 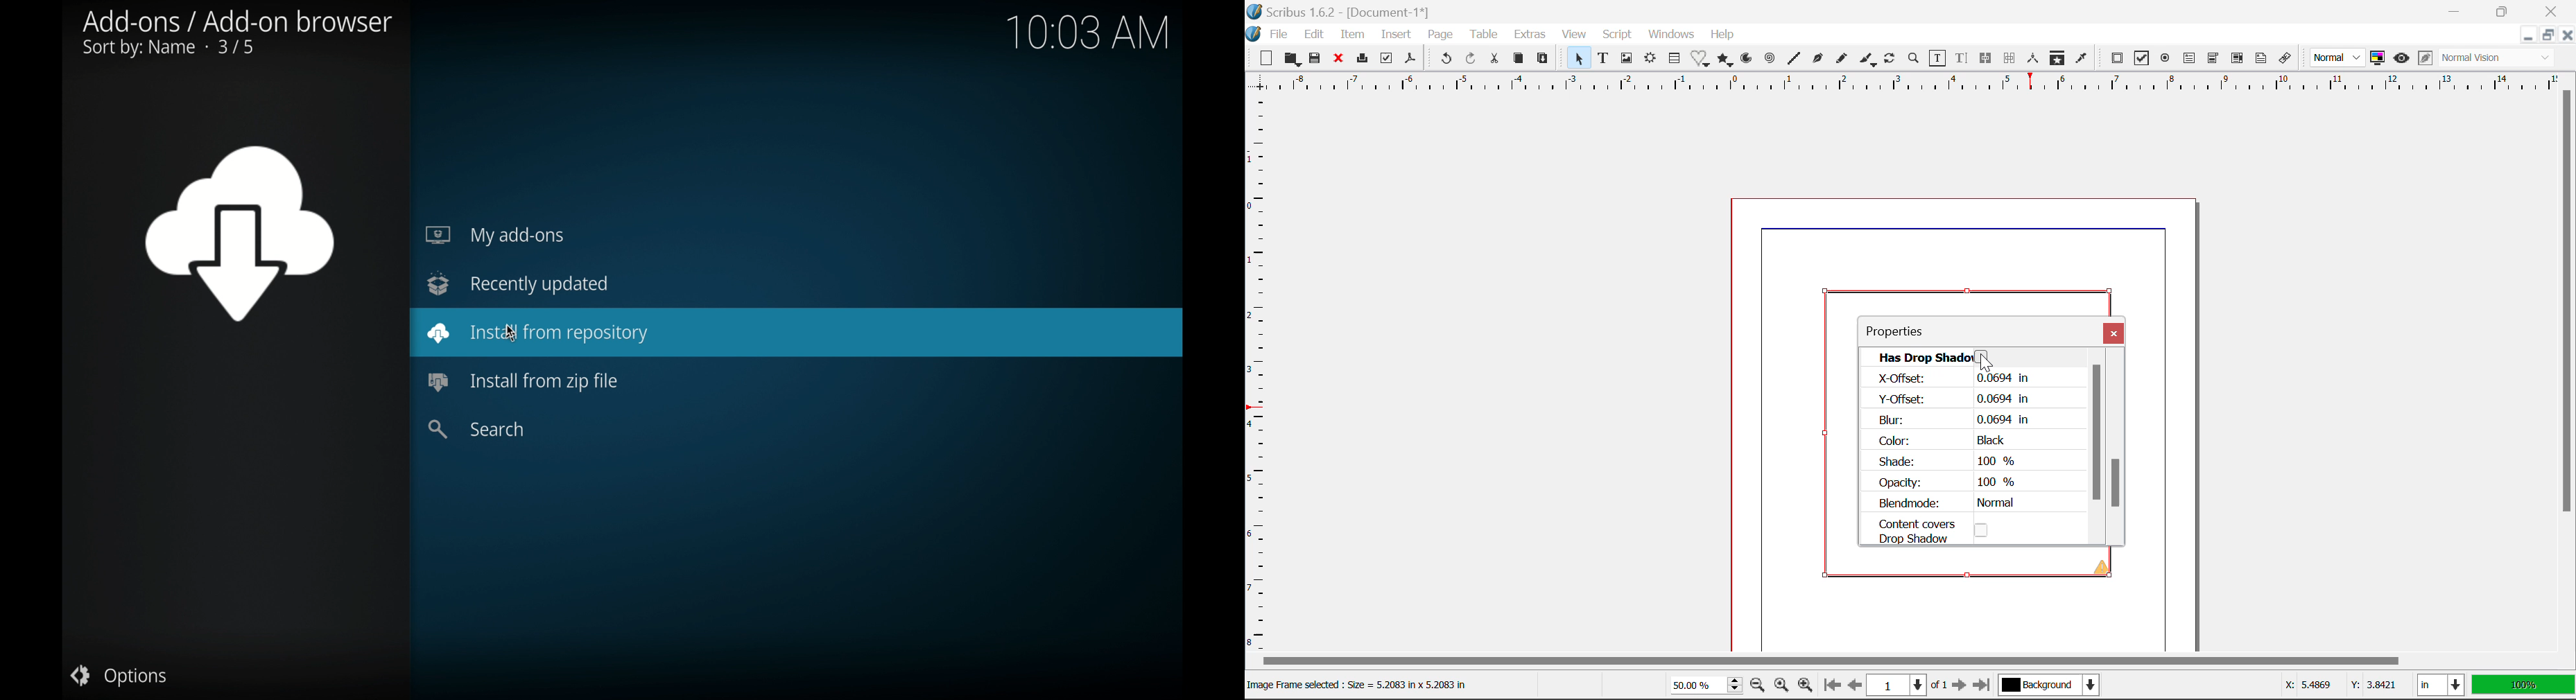 I want to click on Zoom in, so click(x=1806, y=686).